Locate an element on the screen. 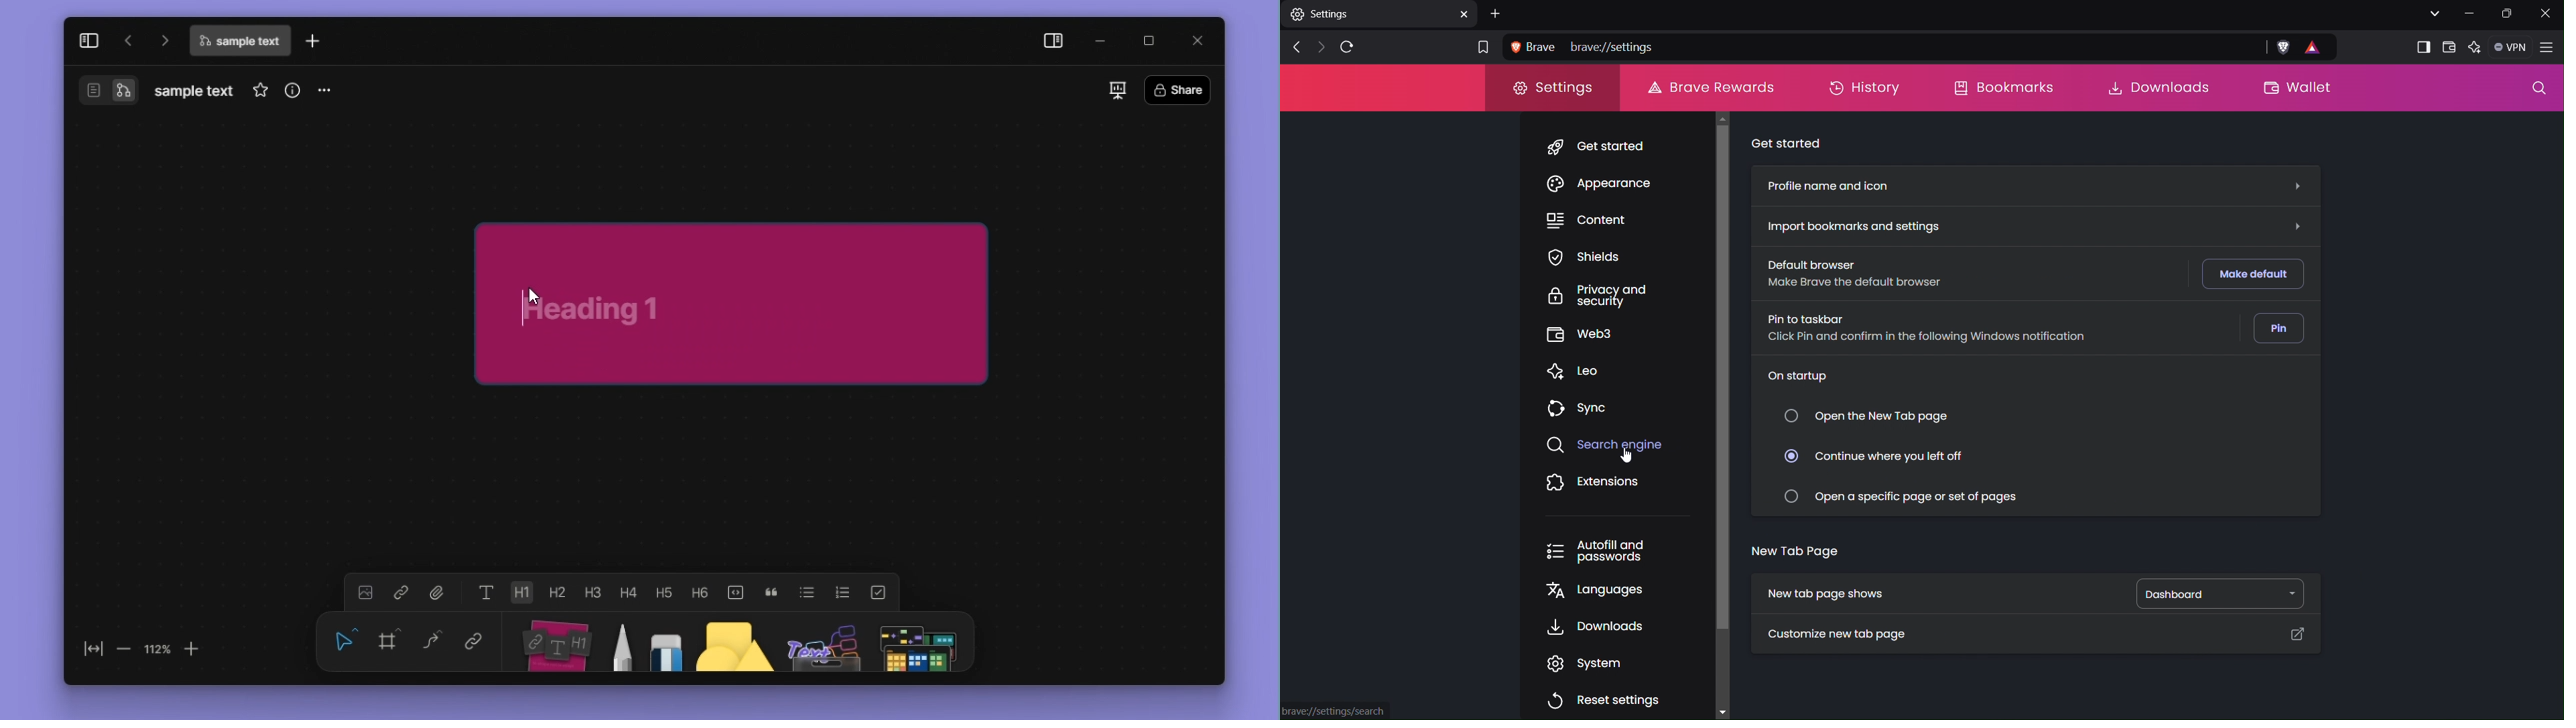 The width and height of the screenshot is (2576, 728). Settings is located at coordinates (1552, 88).